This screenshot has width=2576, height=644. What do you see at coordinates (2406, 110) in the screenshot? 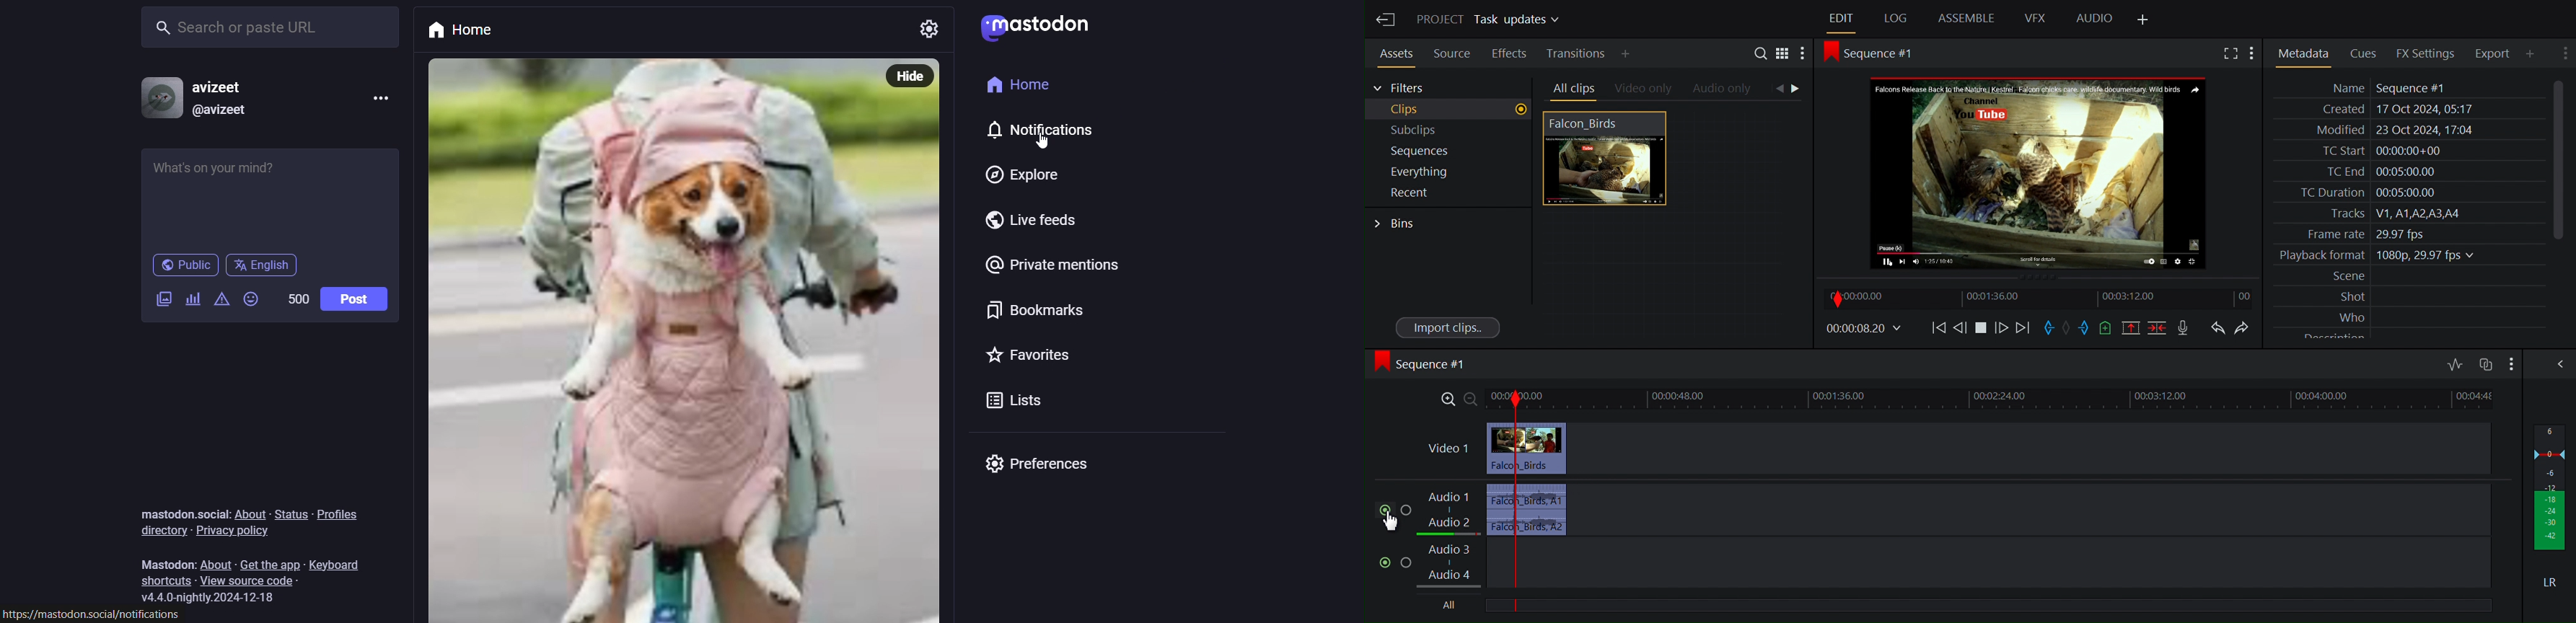
I see `Created` at bounding box center [2406, 110].